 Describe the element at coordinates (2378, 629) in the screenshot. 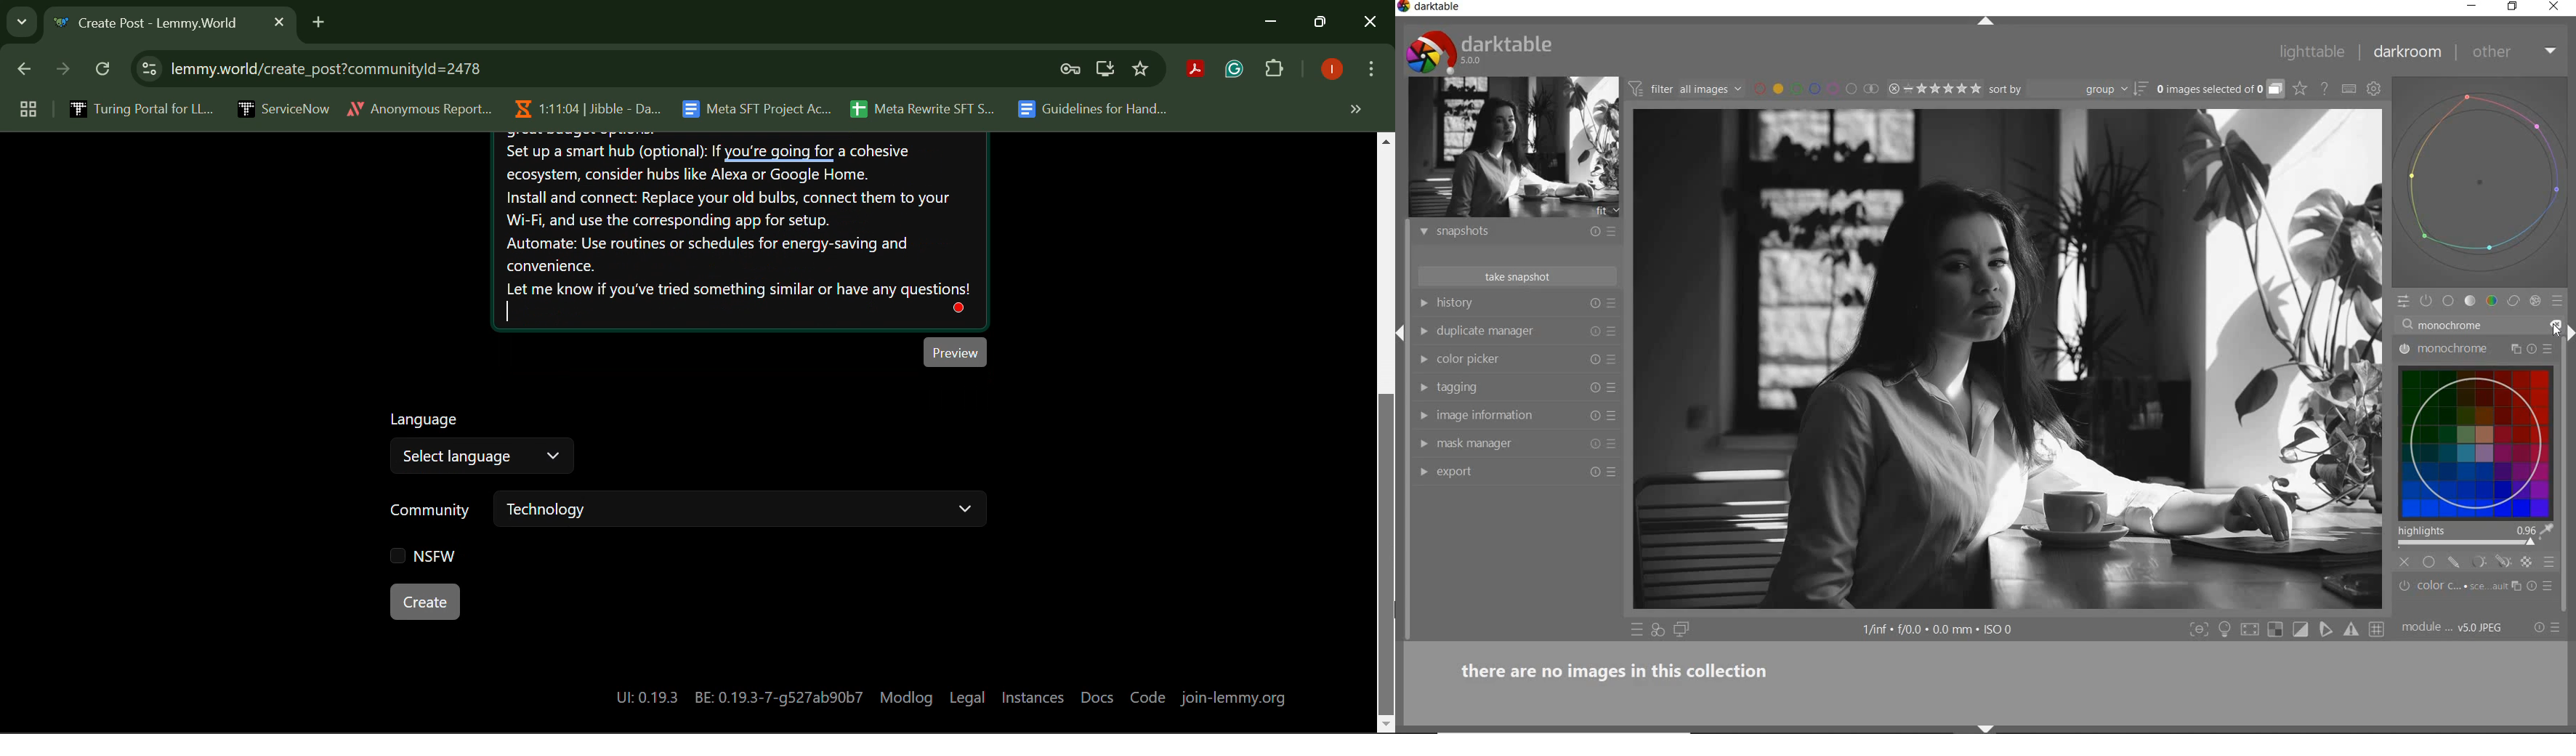

I see `Toggle guide lines` at that location.